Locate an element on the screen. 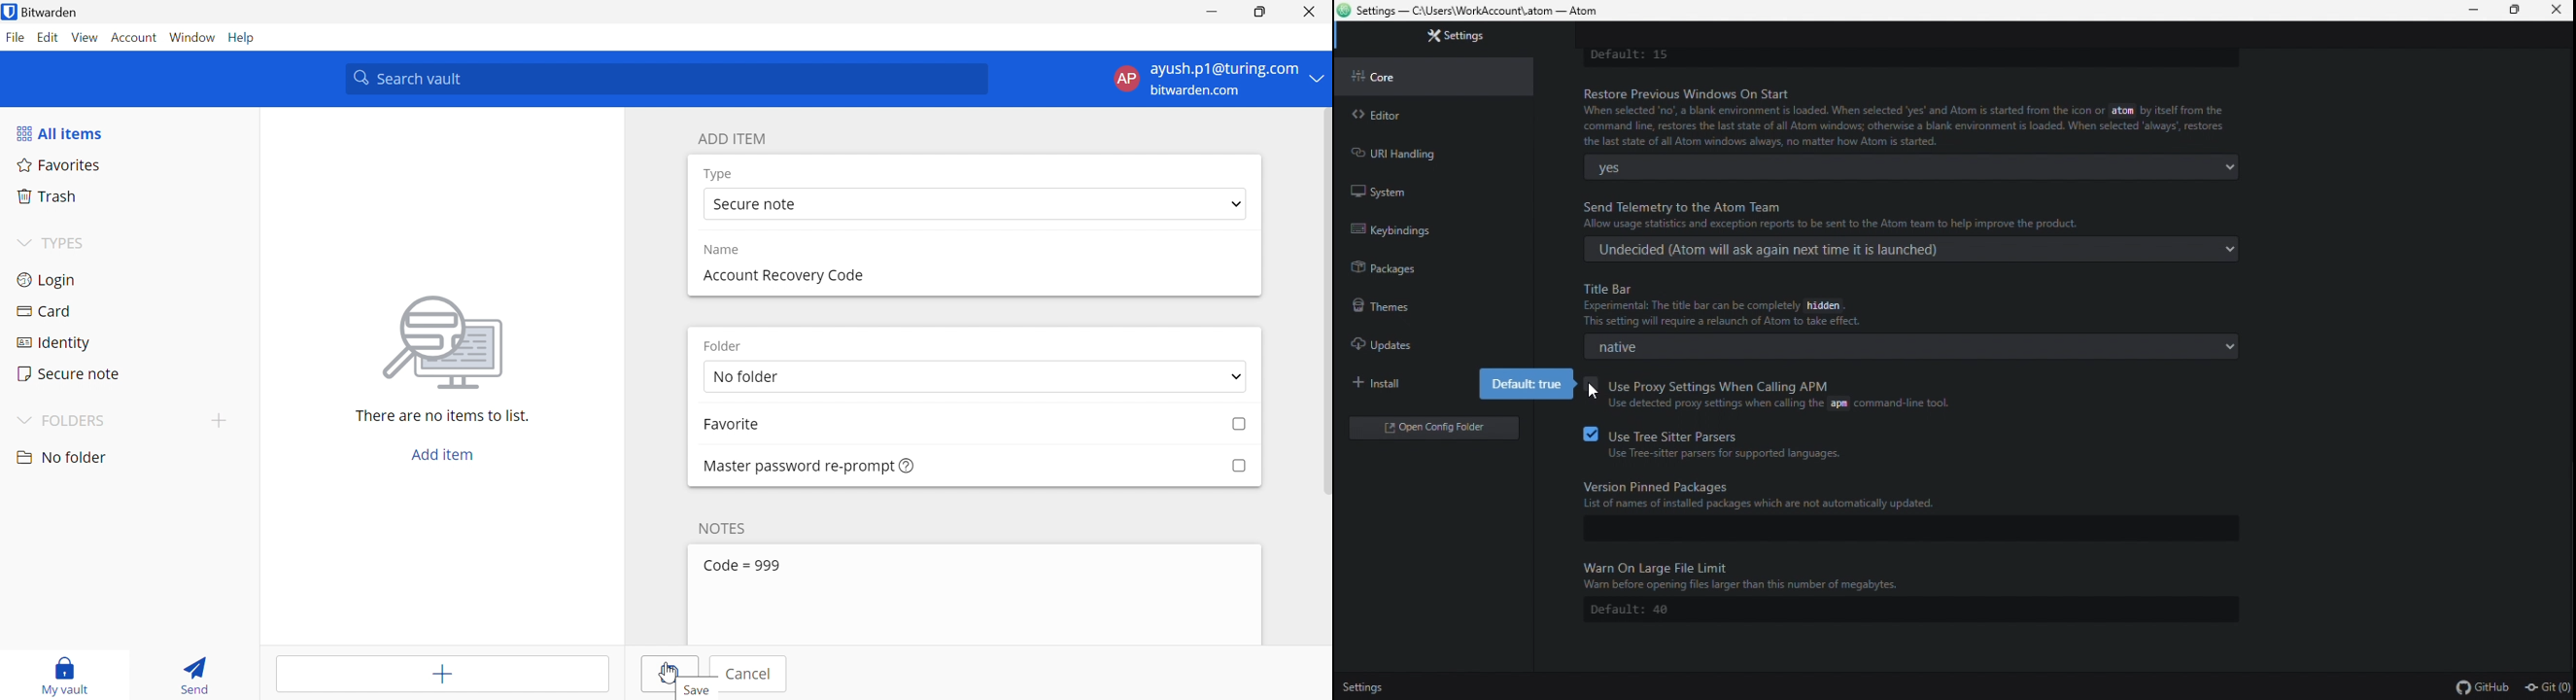  undecided is located at coordinates (1906, 248).